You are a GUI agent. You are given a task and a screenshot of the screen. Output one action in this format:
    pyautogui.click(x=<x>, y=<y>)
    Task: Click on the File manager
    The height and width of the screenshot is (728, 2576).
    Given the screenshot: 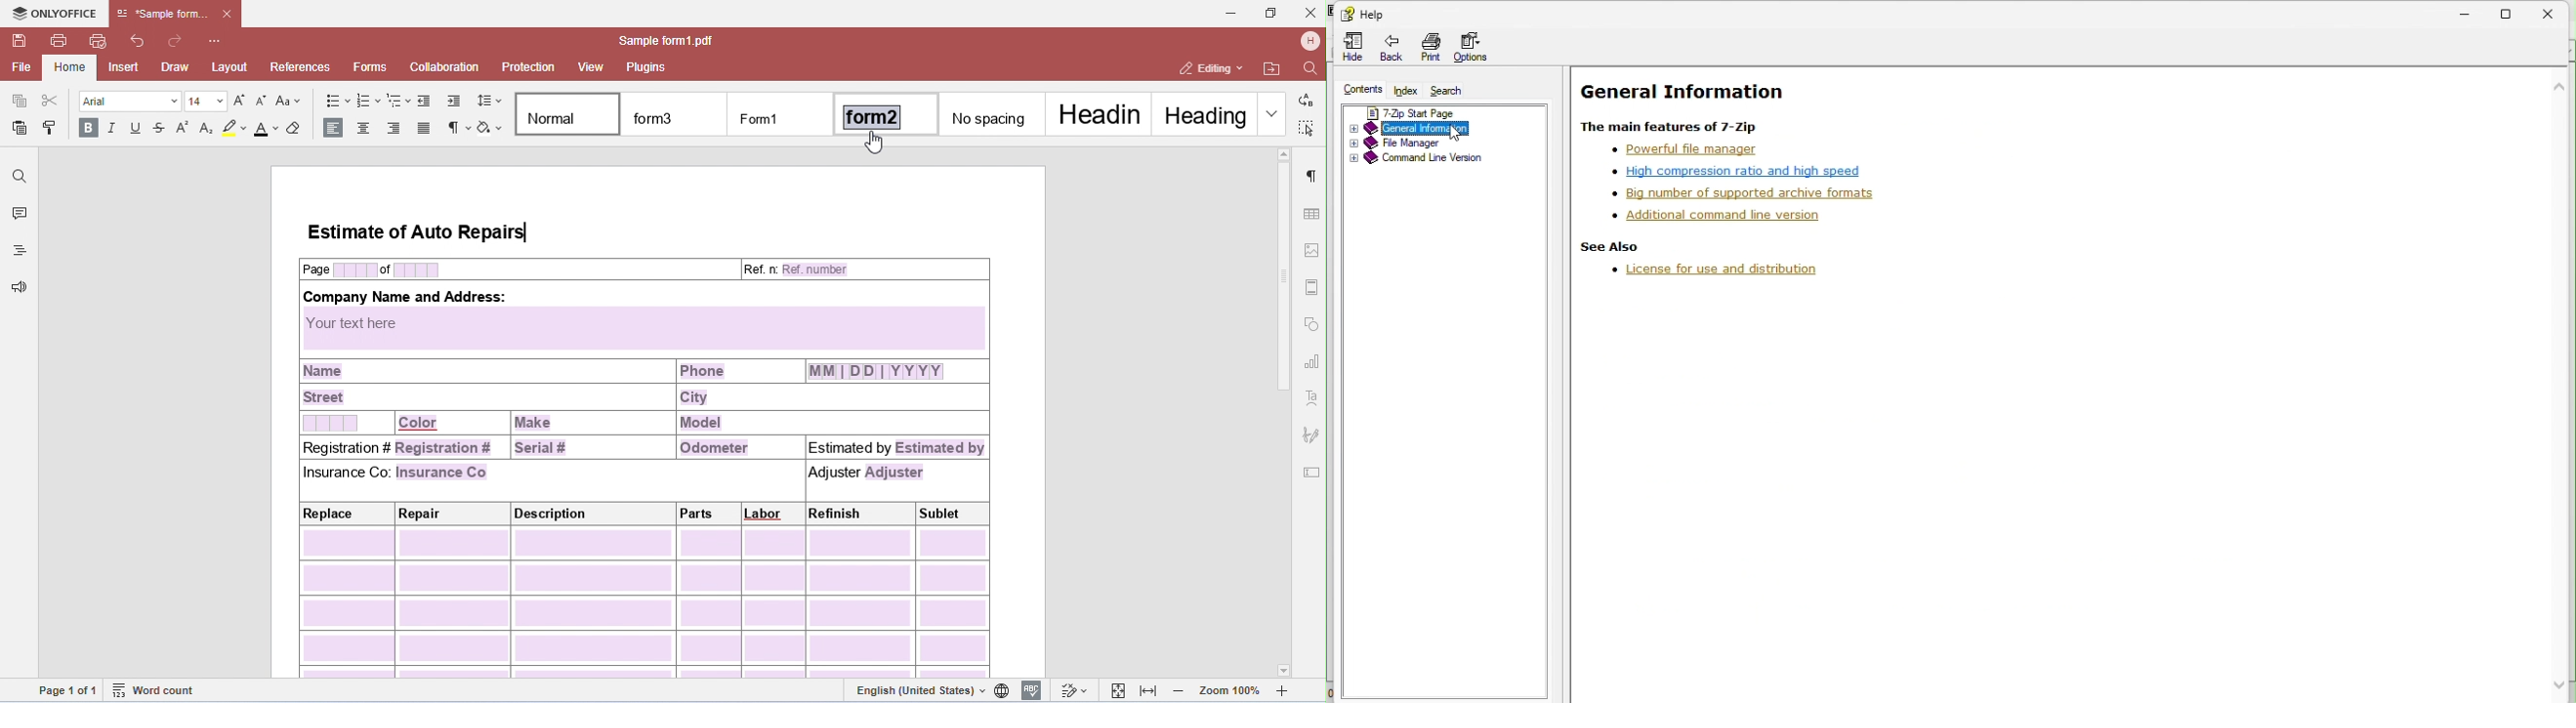 What is the action you would take?
    pyautogui.click(x=1412, y=144)
    